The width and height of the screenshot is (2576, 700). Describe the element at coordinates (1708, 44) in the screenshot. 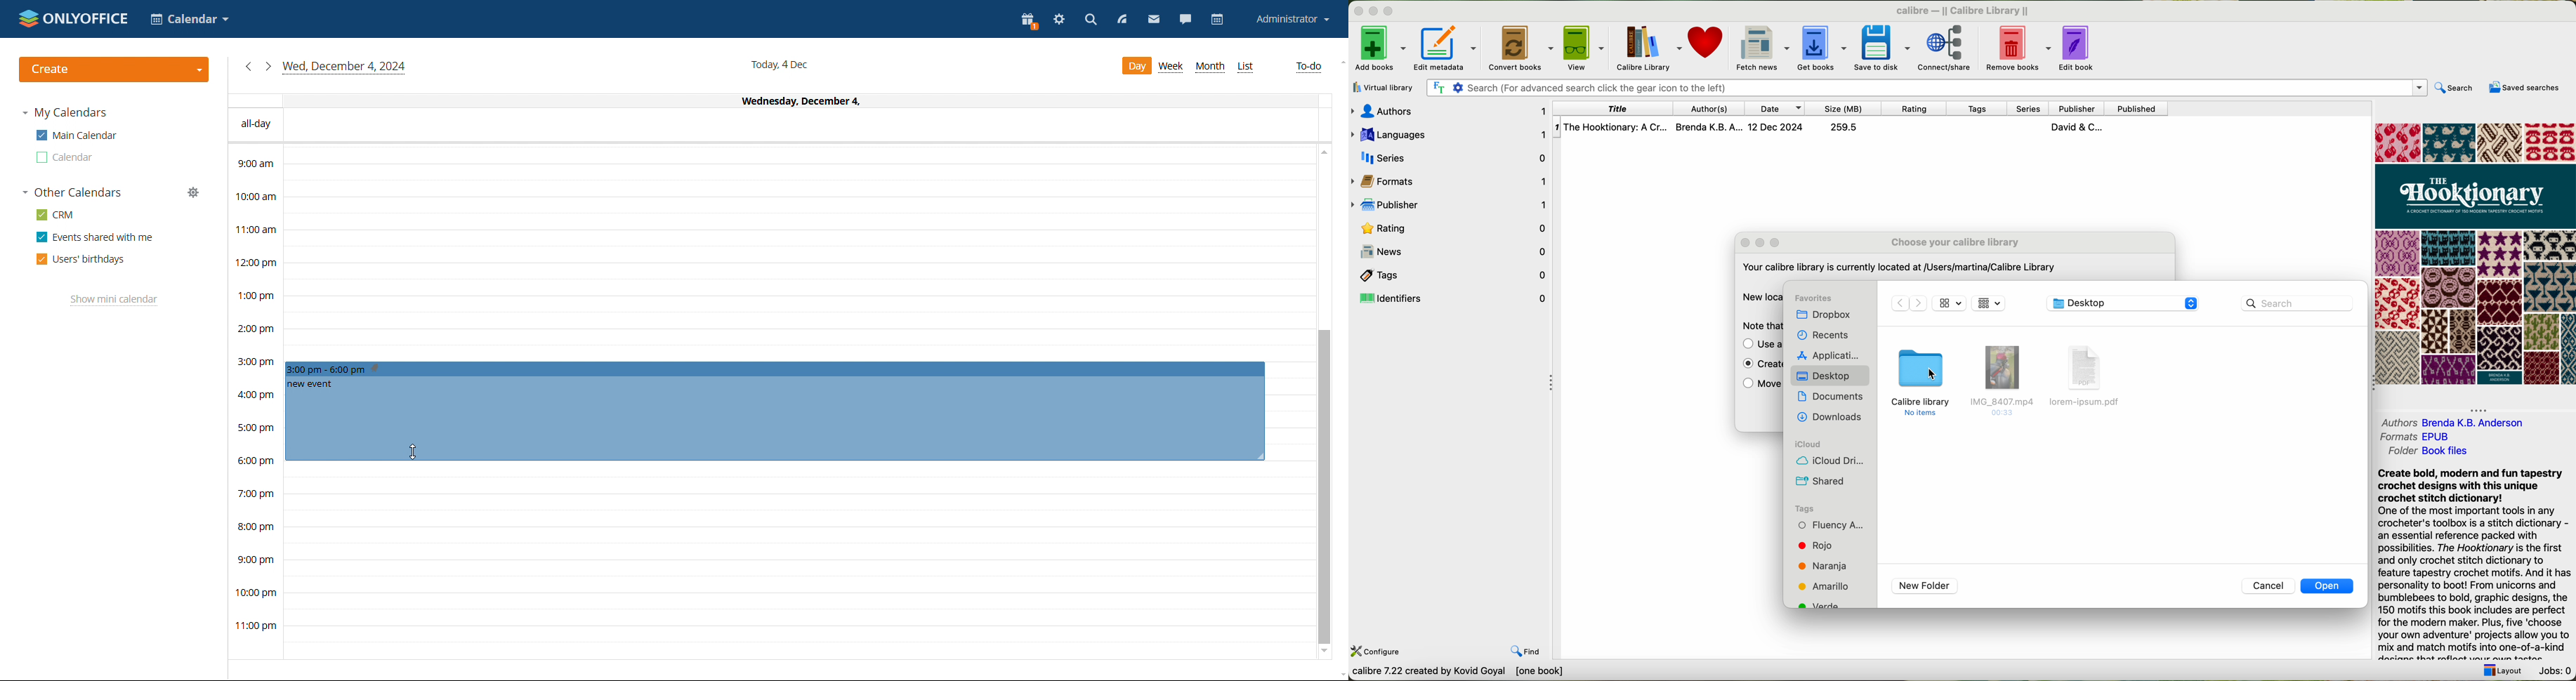

I see `donate` at that location.